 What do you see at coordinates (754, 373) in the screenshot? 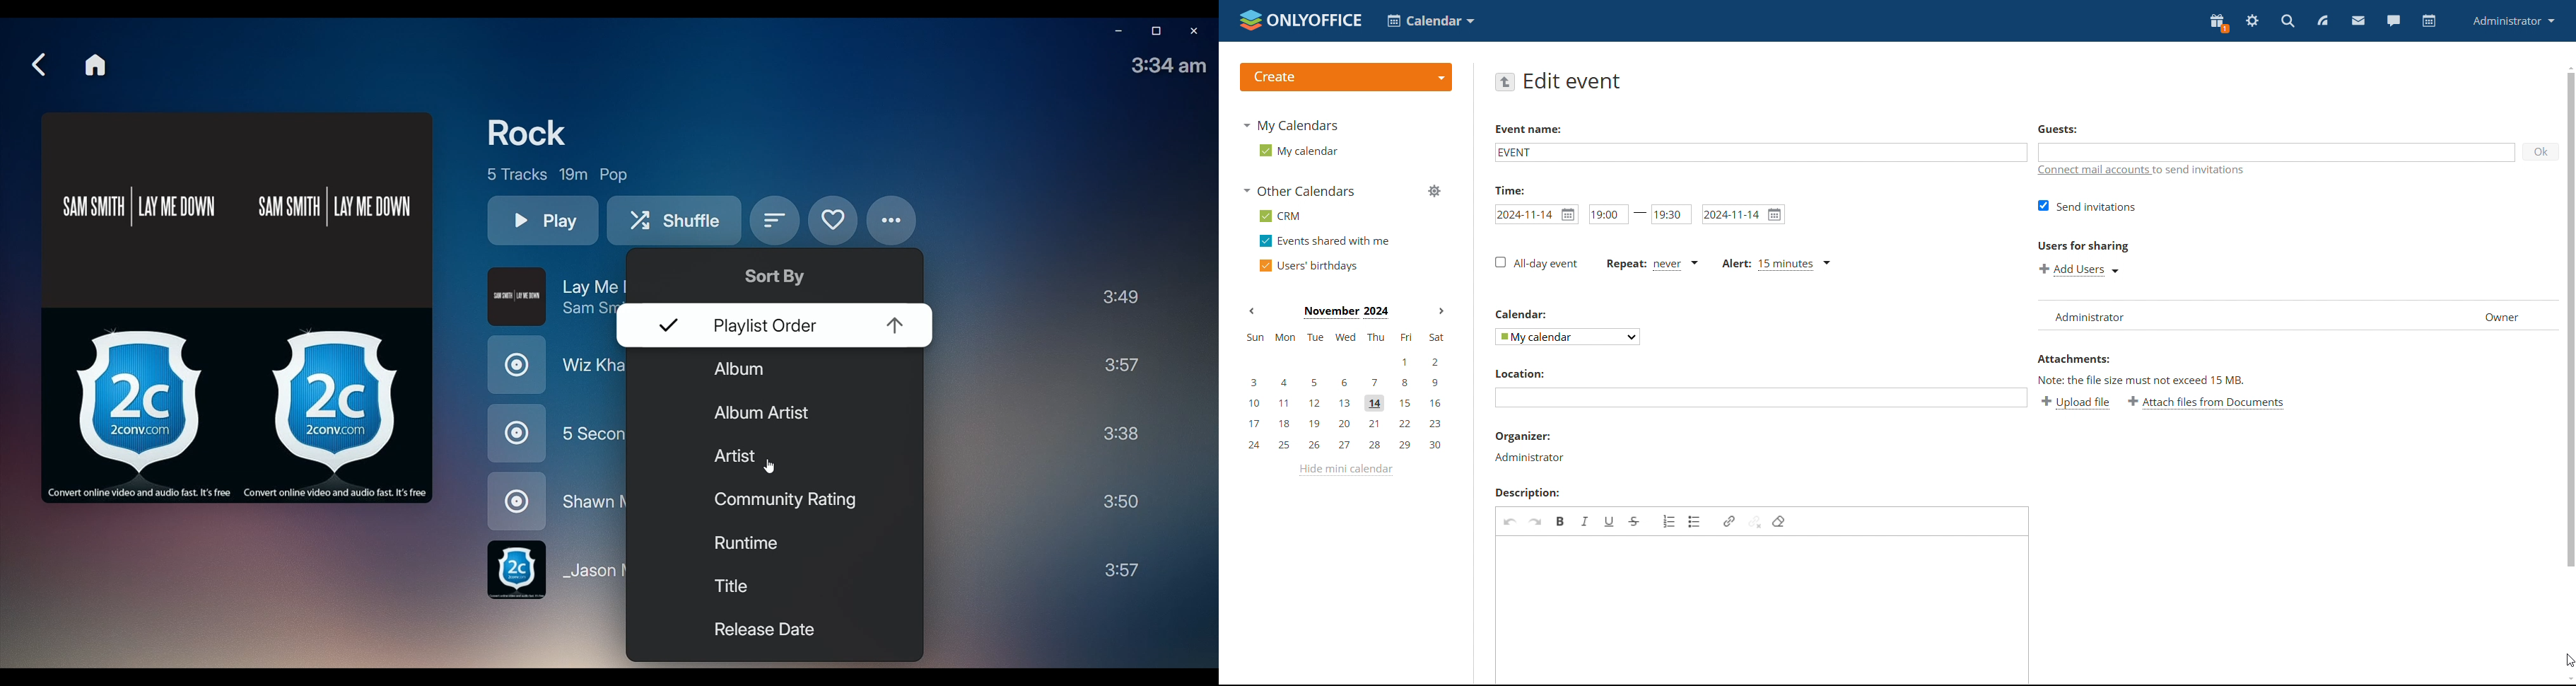
I see `Album` at bounding box center [754, 373].